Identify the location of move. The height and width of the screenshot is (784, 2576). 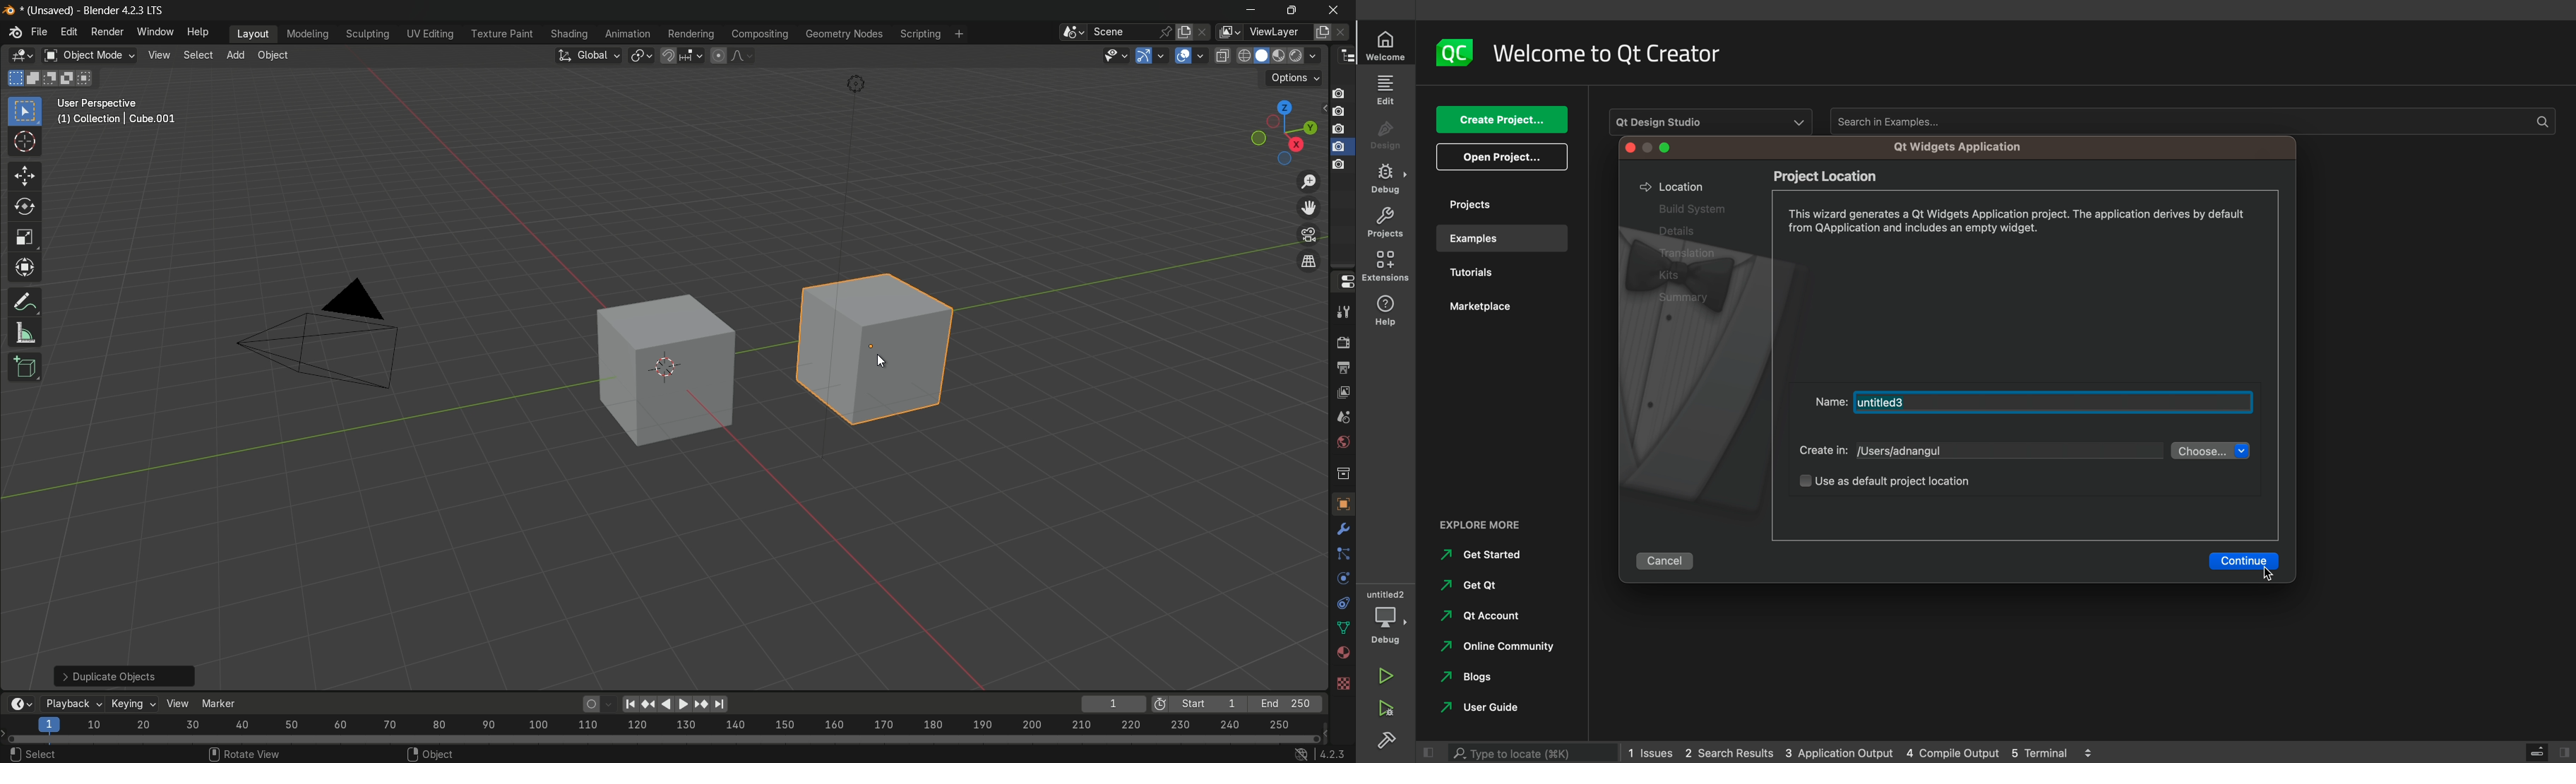
(24, 175).